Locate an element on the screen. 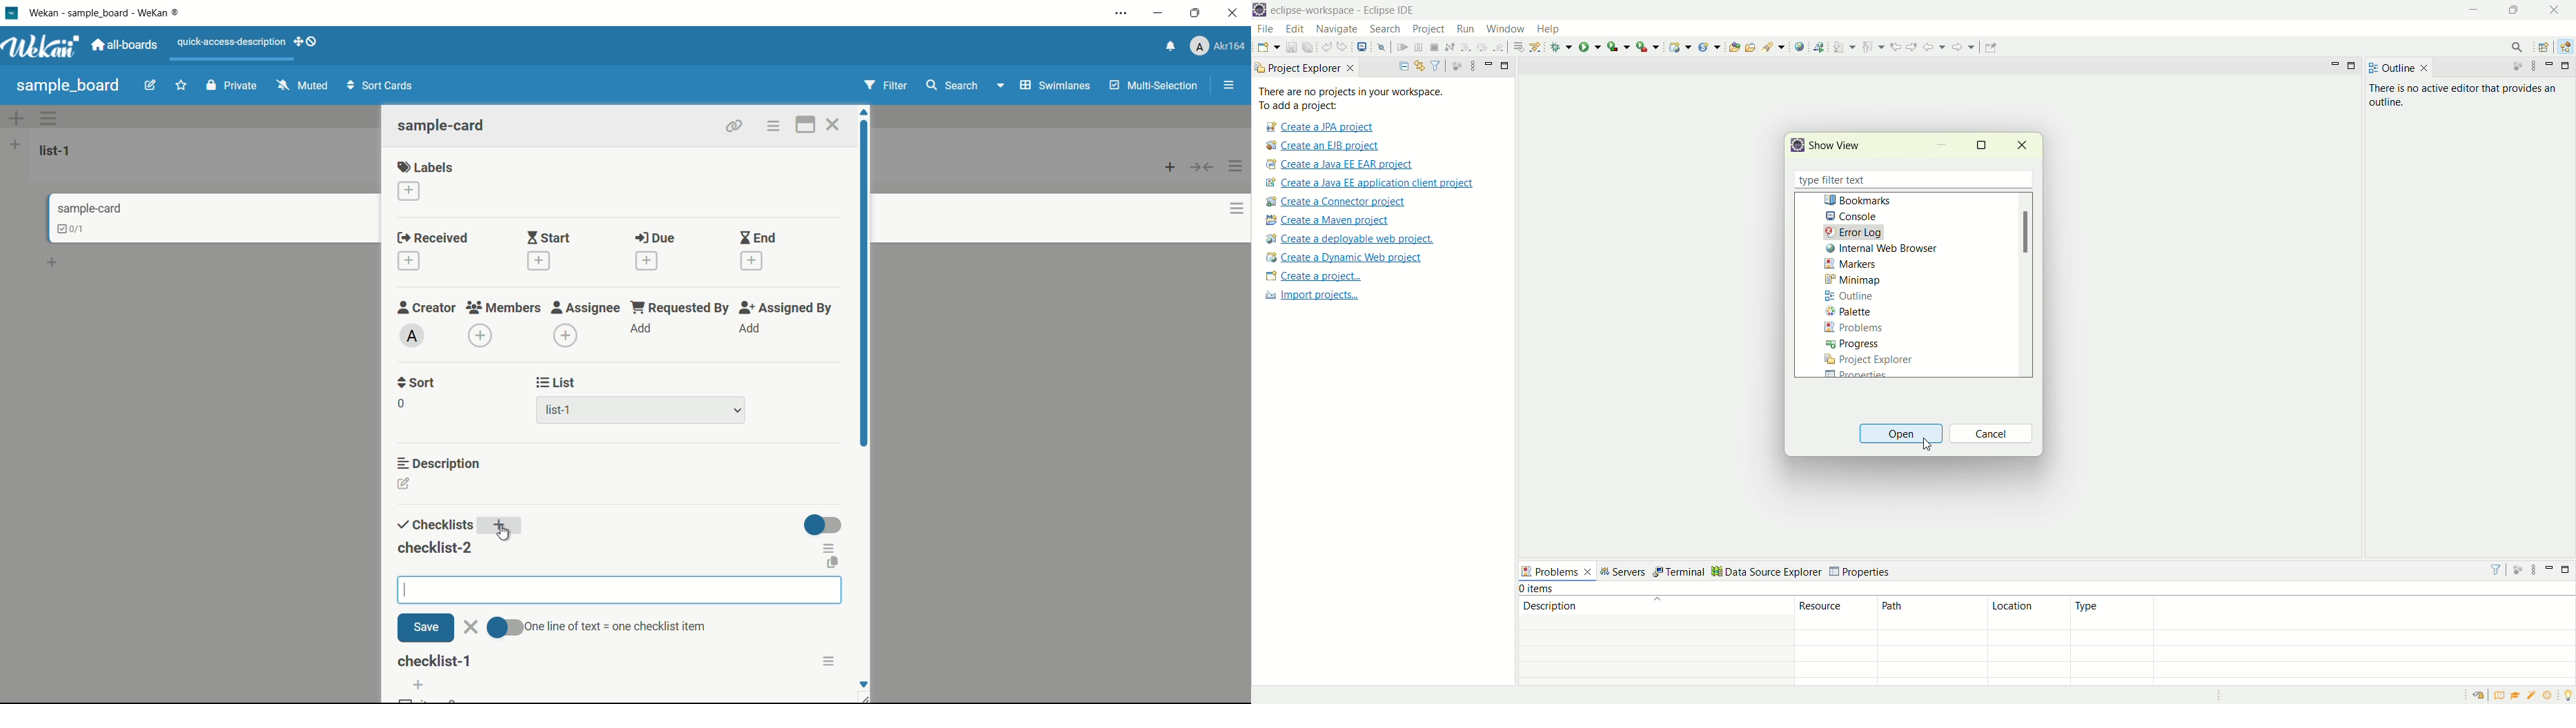 The height and width of the screenshot is (728, 2576). dropdown is located at coordinates (1000, 88).